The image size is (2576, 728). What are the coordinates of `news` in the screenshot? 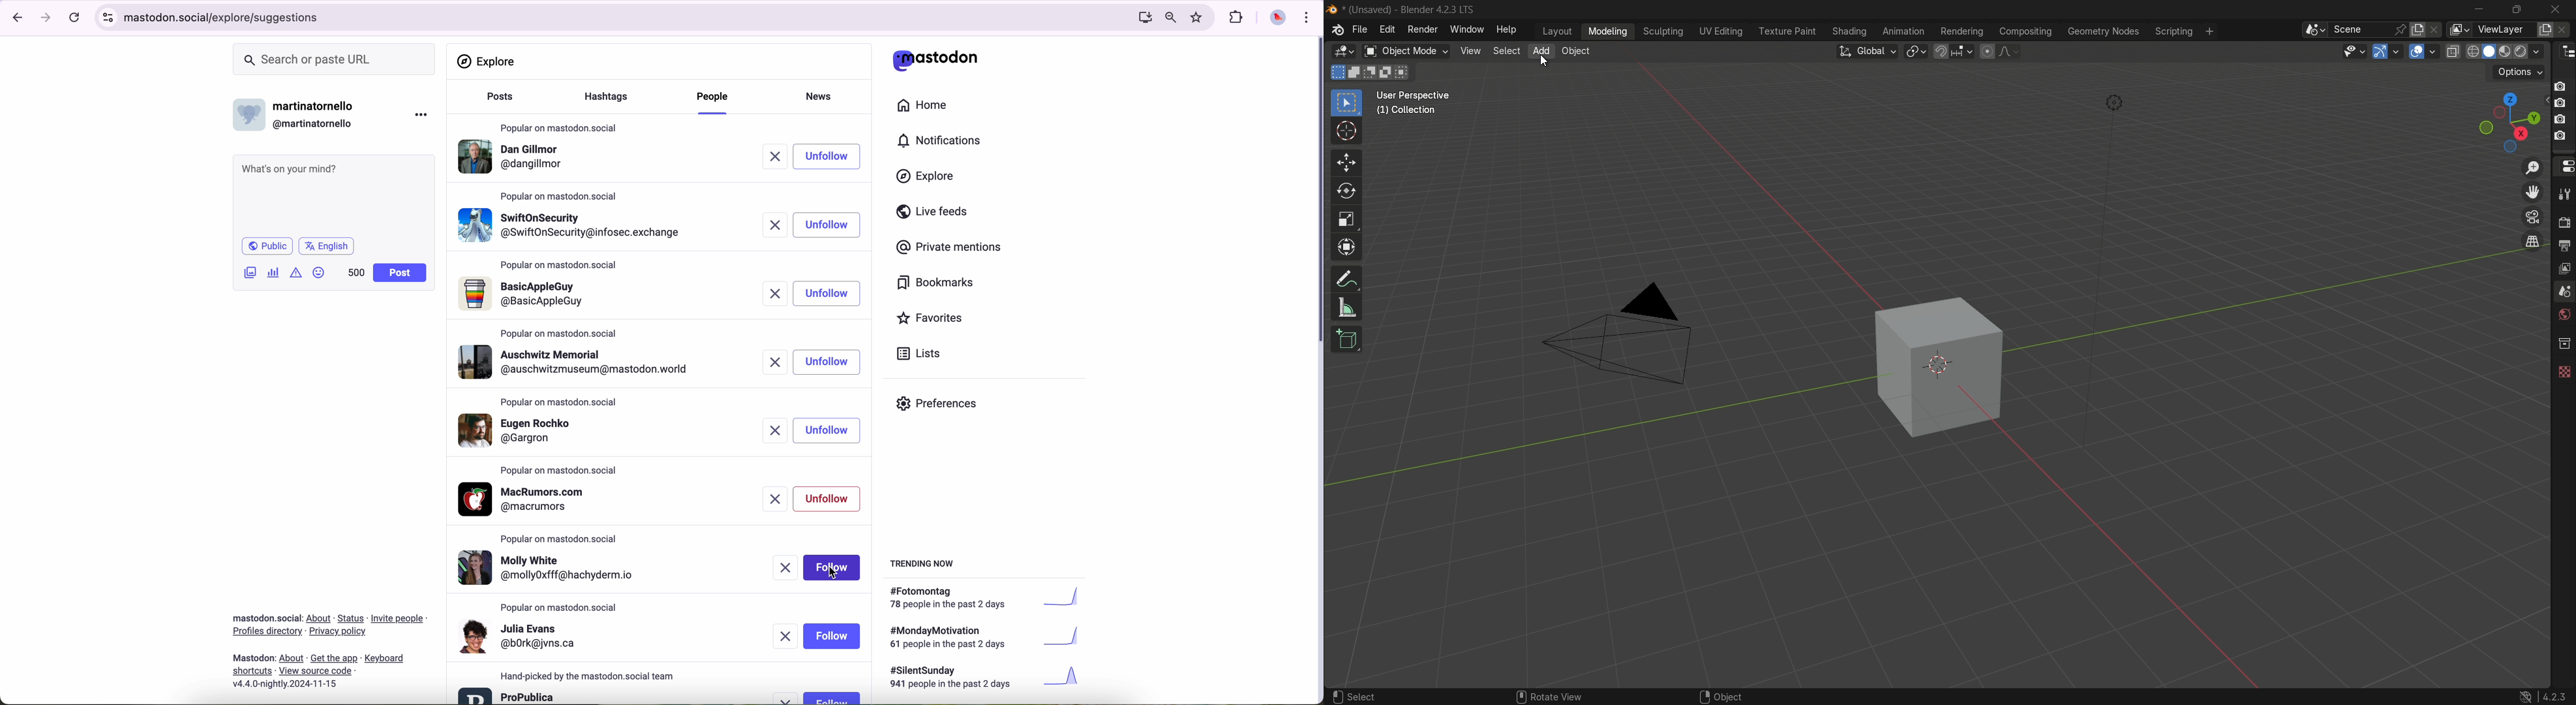 It's located at (822, 95).